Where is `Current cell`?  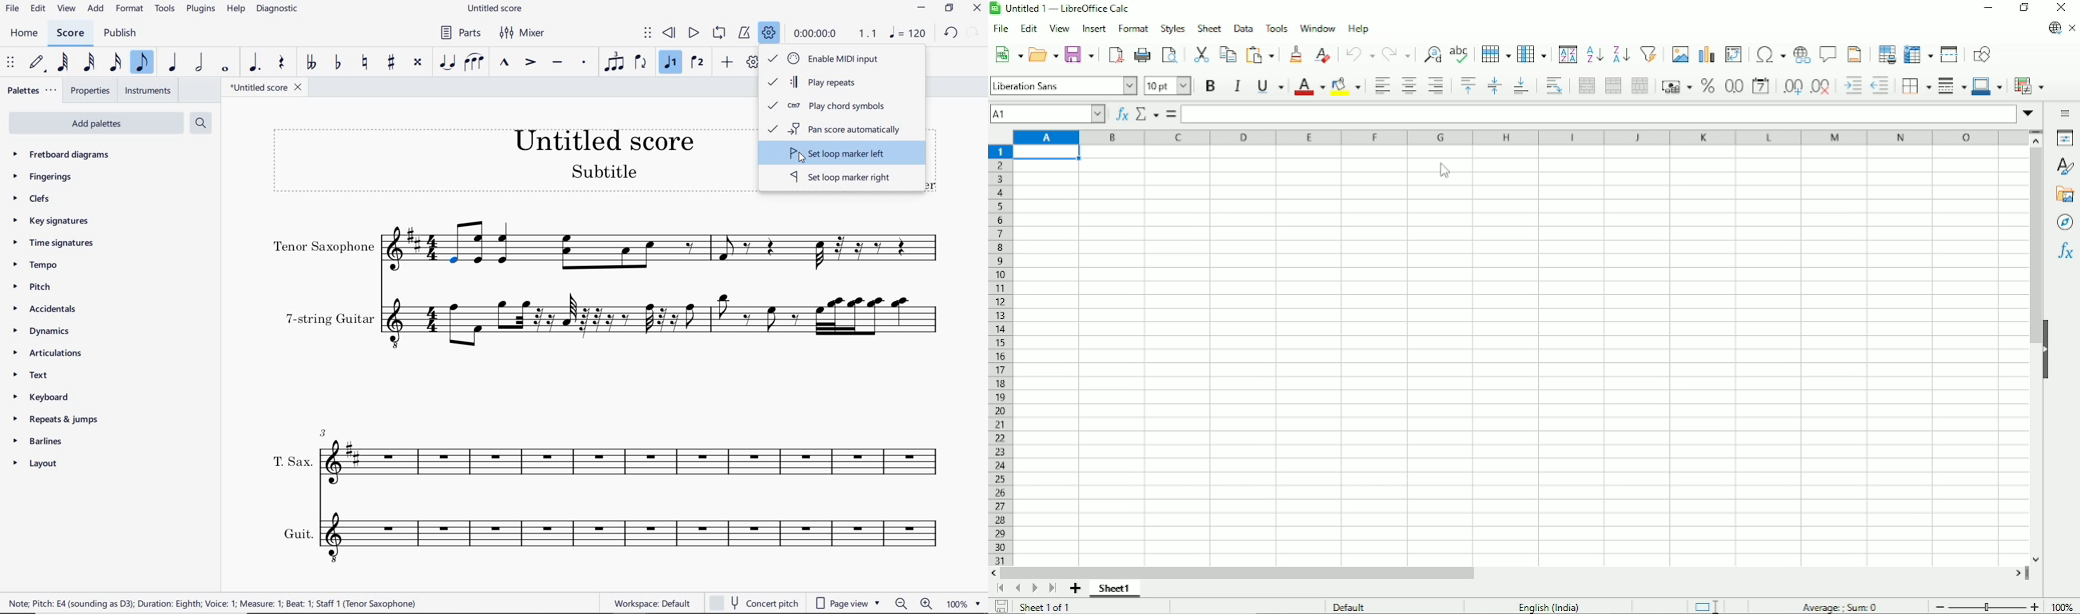 Current cell is located at coordinates (1047, 113).